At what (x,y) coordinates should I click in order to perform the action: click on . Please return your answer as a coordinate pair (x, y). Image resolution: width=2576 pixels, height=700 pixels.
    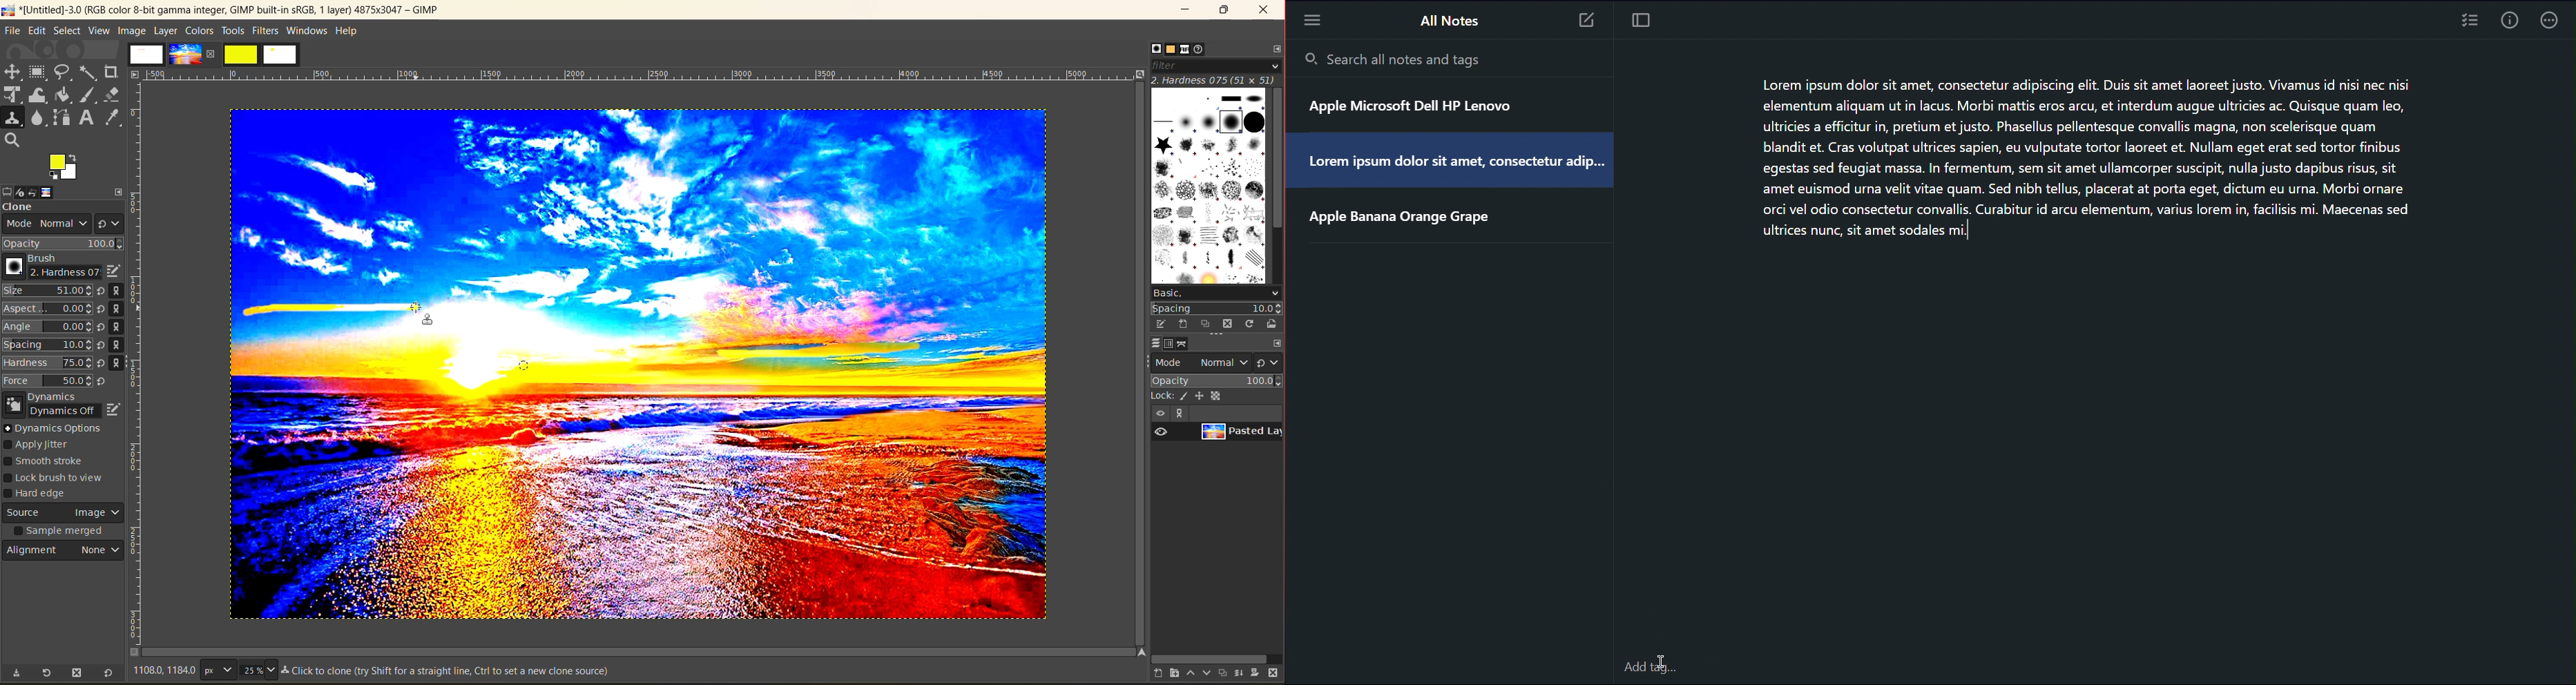
    Looking at the image, I should click on (1139, 652).